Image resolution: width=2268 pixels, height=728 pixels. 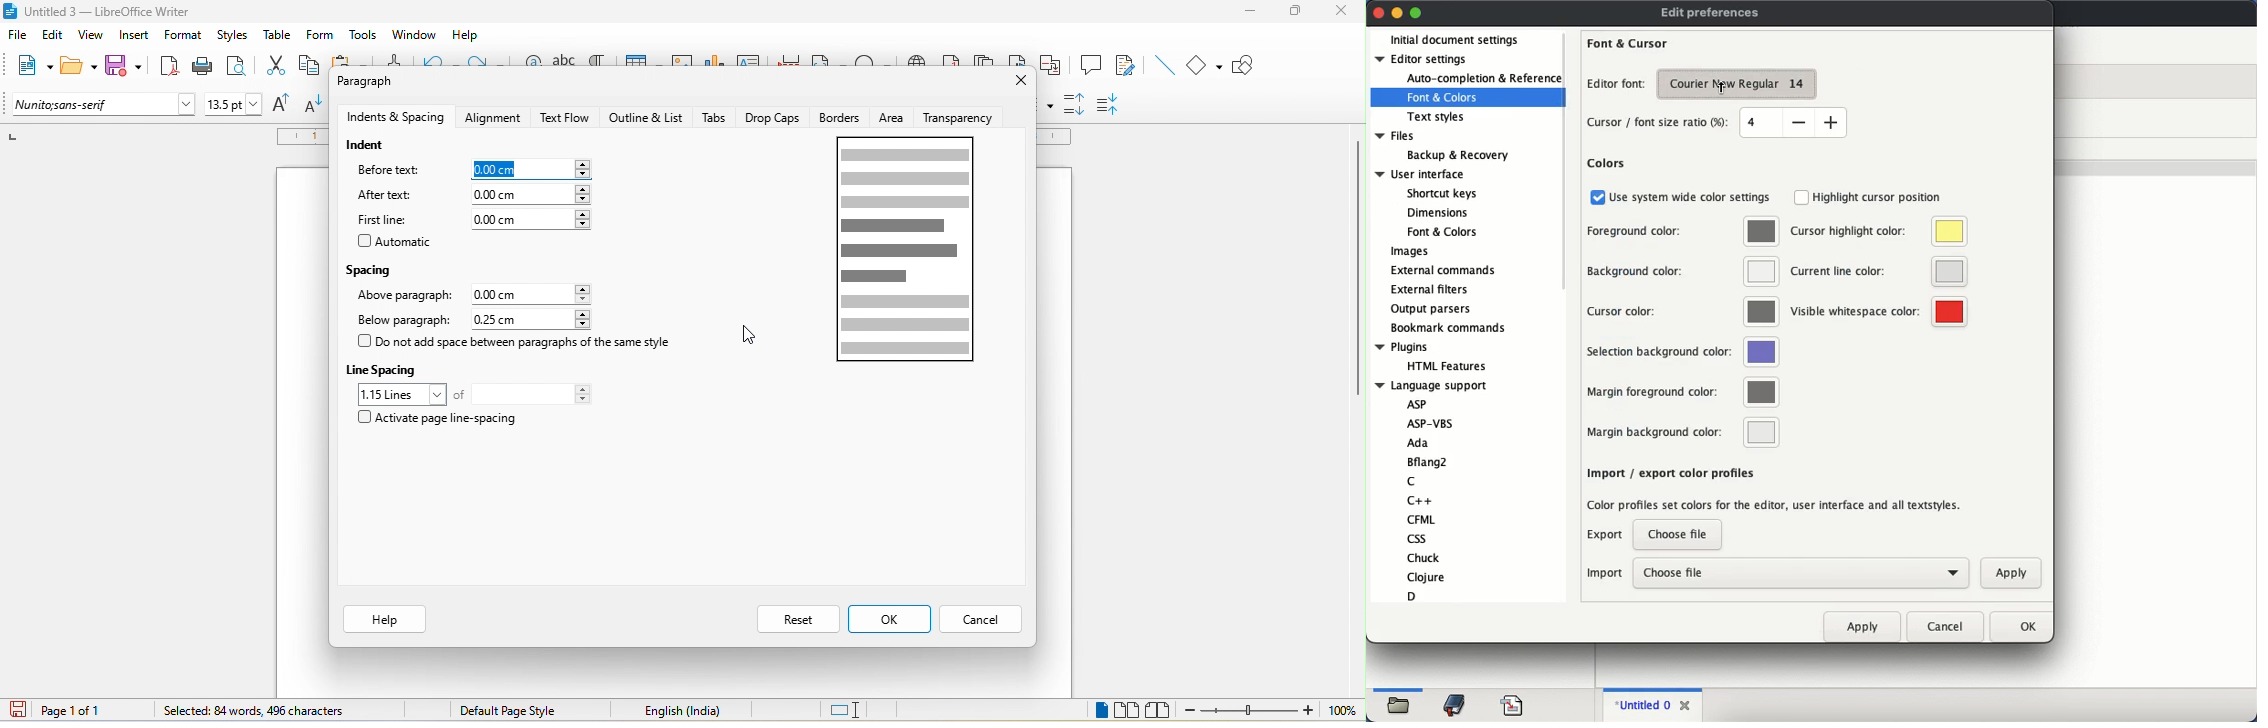 What do you see at coordinates (1680, 391) in the screenshot?
I see `margin foreground color` at bounding box center [1680, 391].